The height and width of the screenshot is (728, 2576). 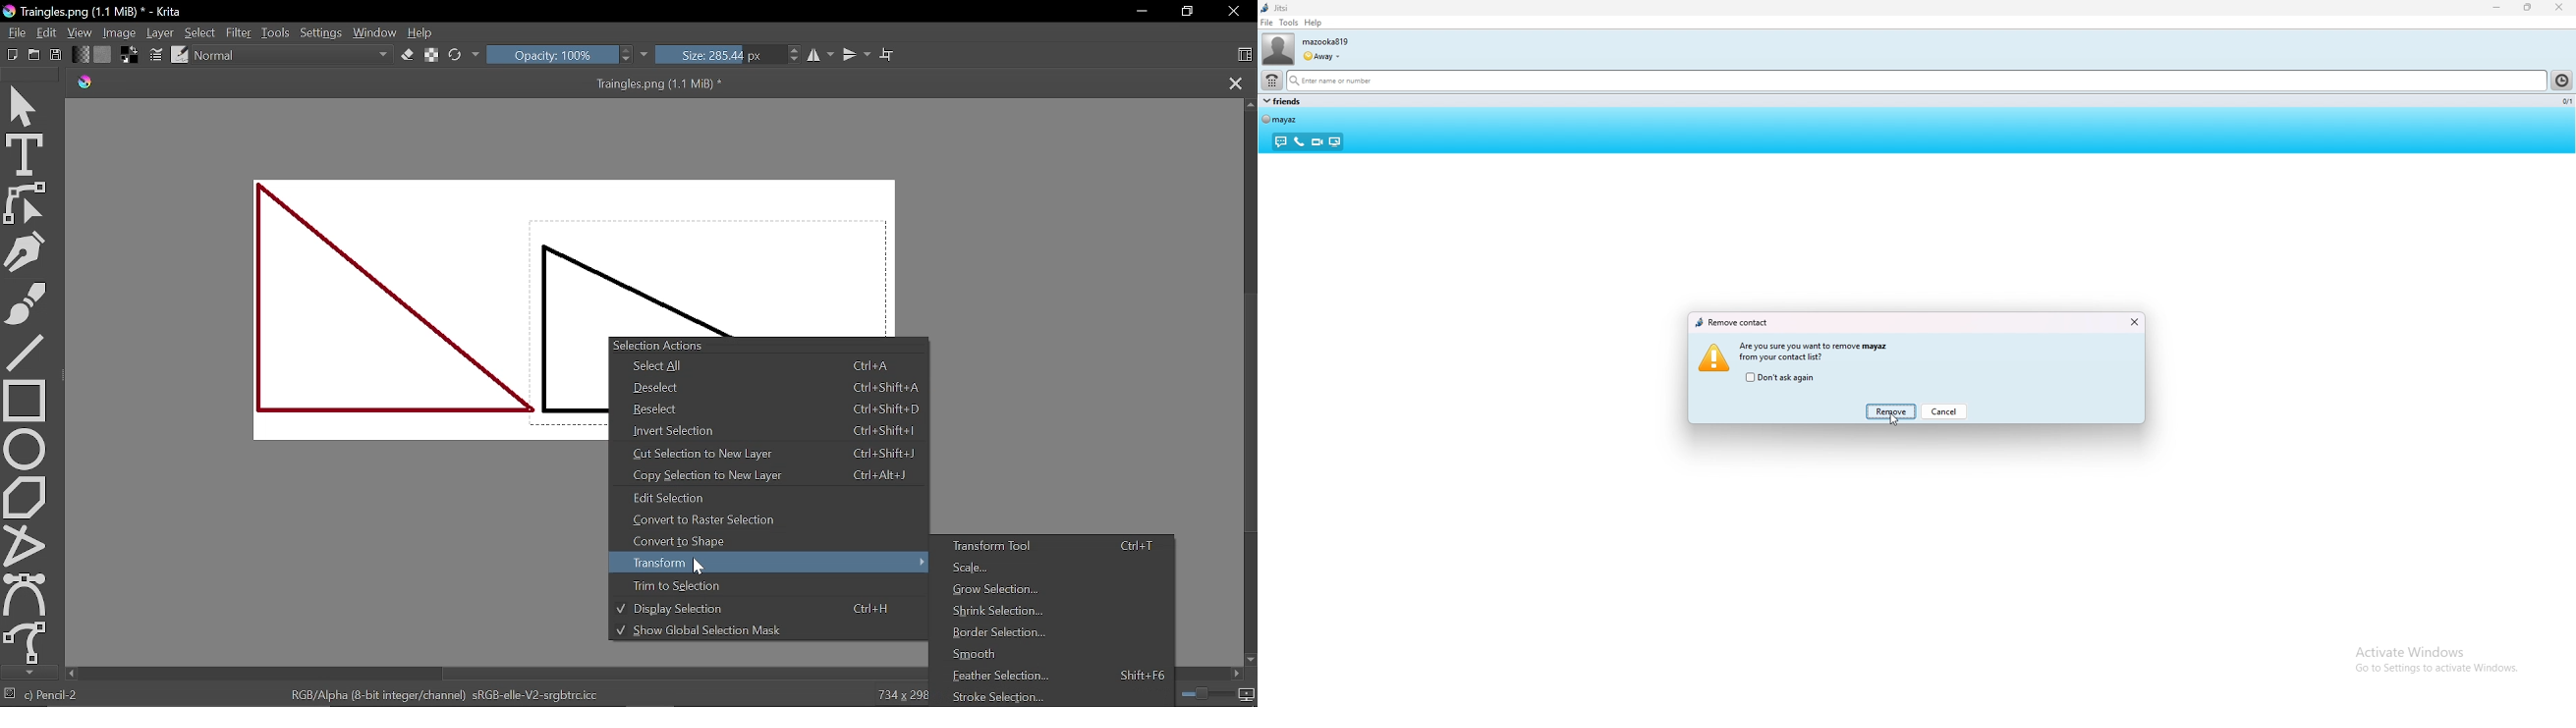 What do you see at coordinates (46, 32) in the screenshot?
I see `Edit` at bounding box center [46, 32].